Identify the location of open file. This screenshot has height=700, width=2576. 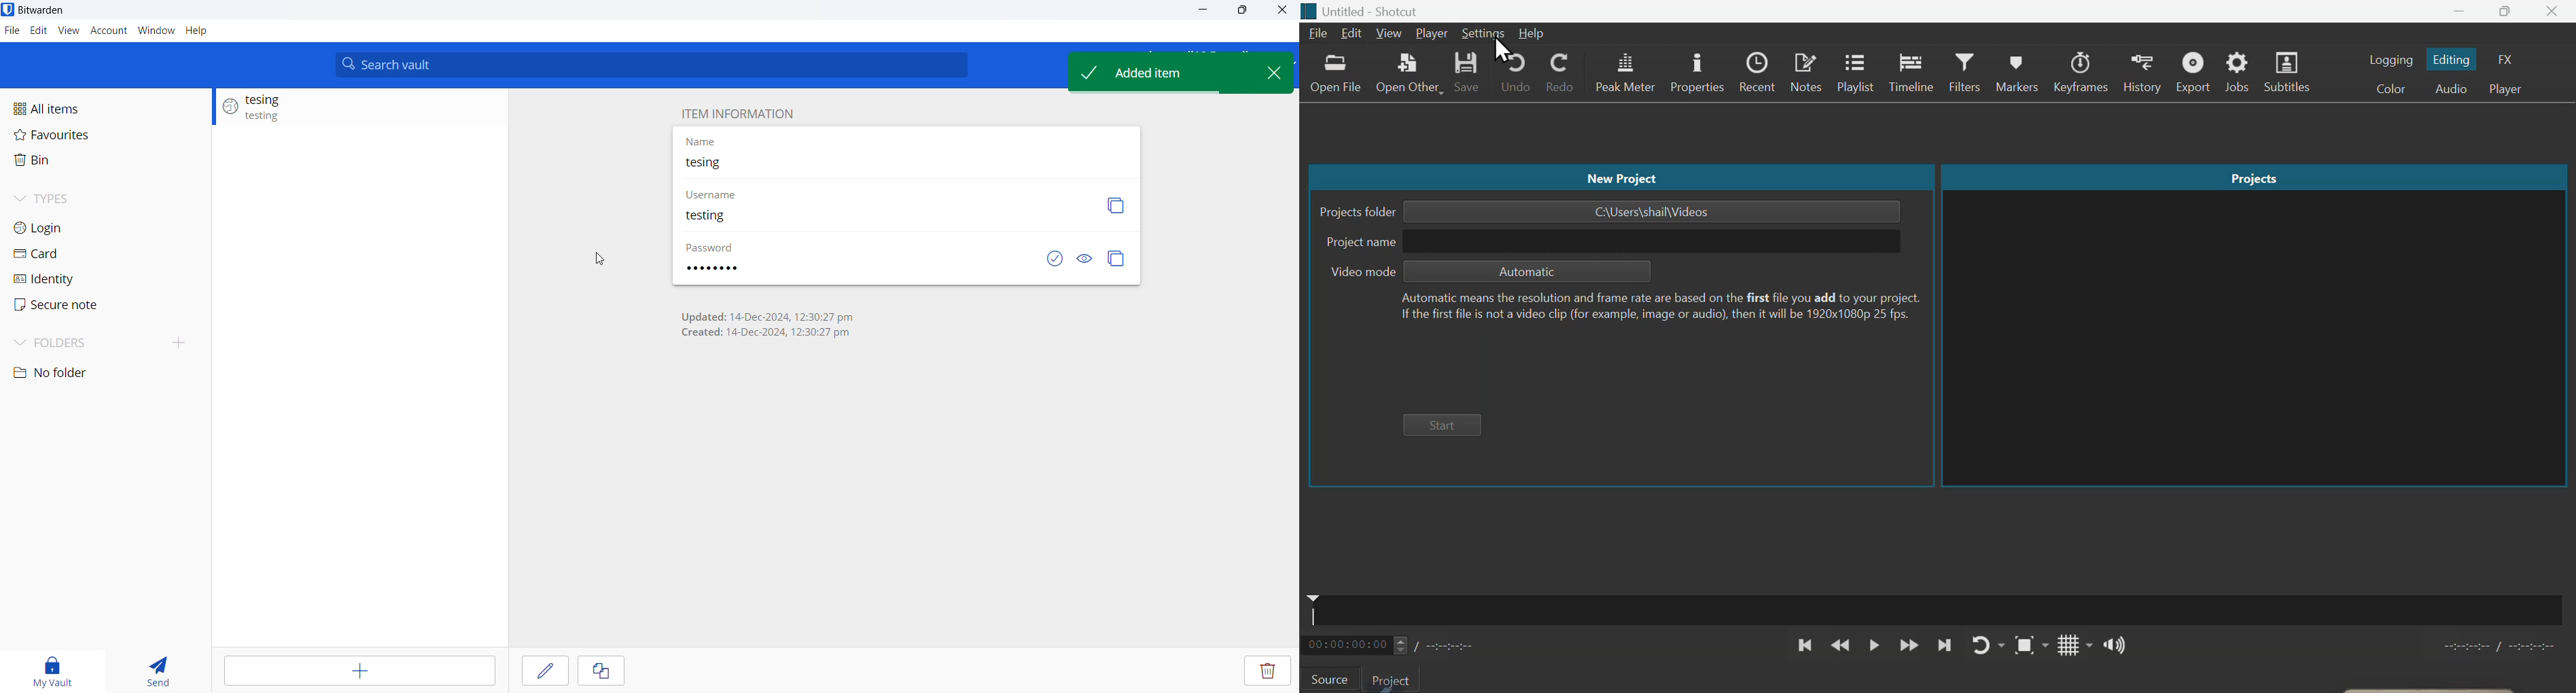
(1334, 77).